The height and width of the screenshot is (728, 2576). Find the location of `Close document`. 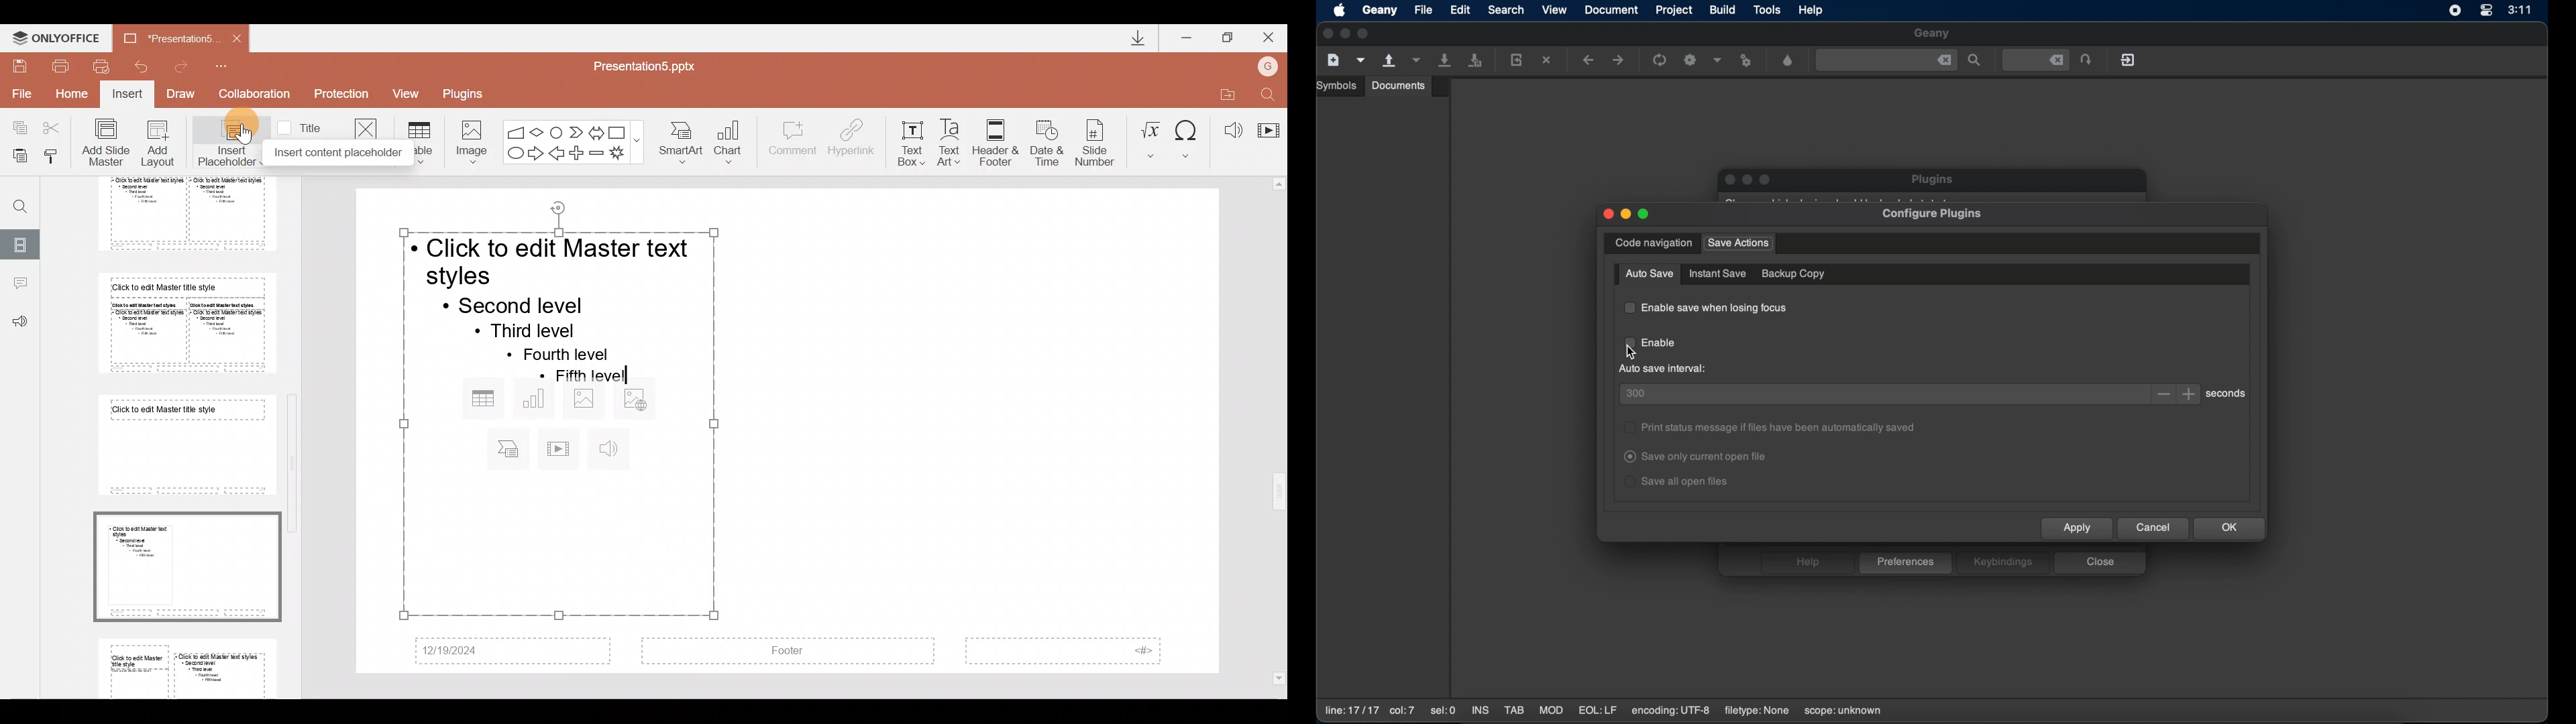

Close document is located at coordinates (233, 38).